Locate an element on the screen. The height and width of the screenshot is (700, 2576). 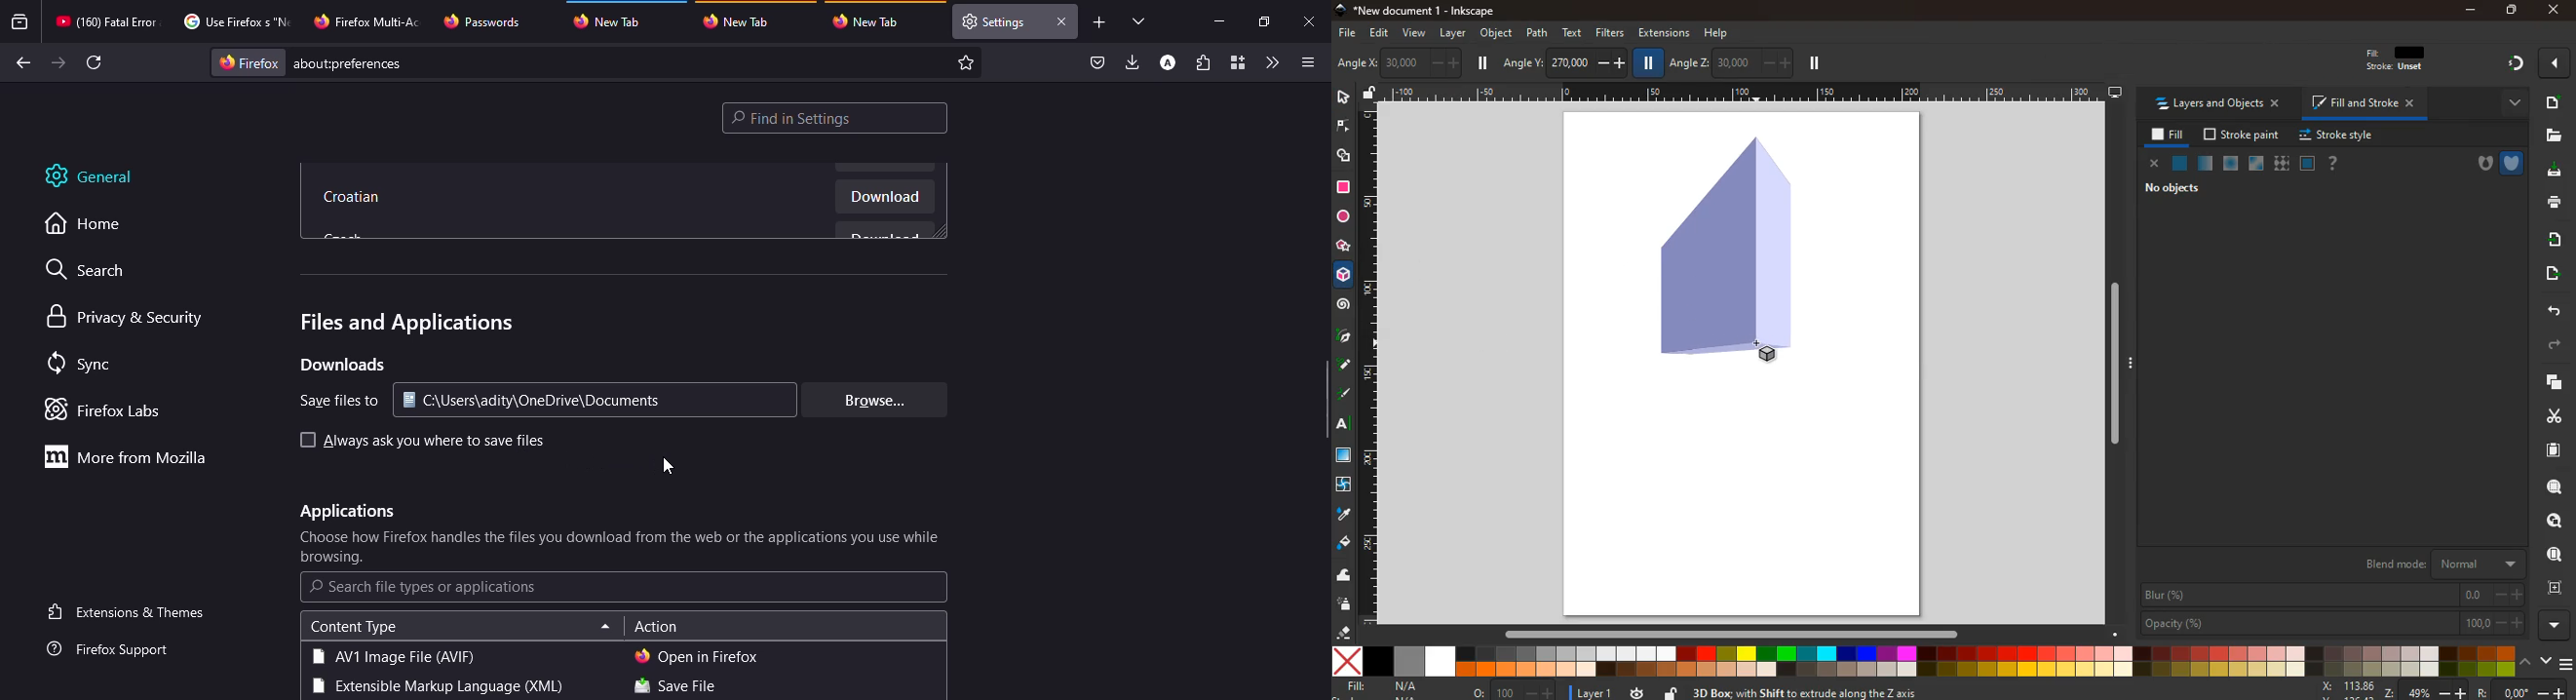
edit is located at coordinates (1383, 35).